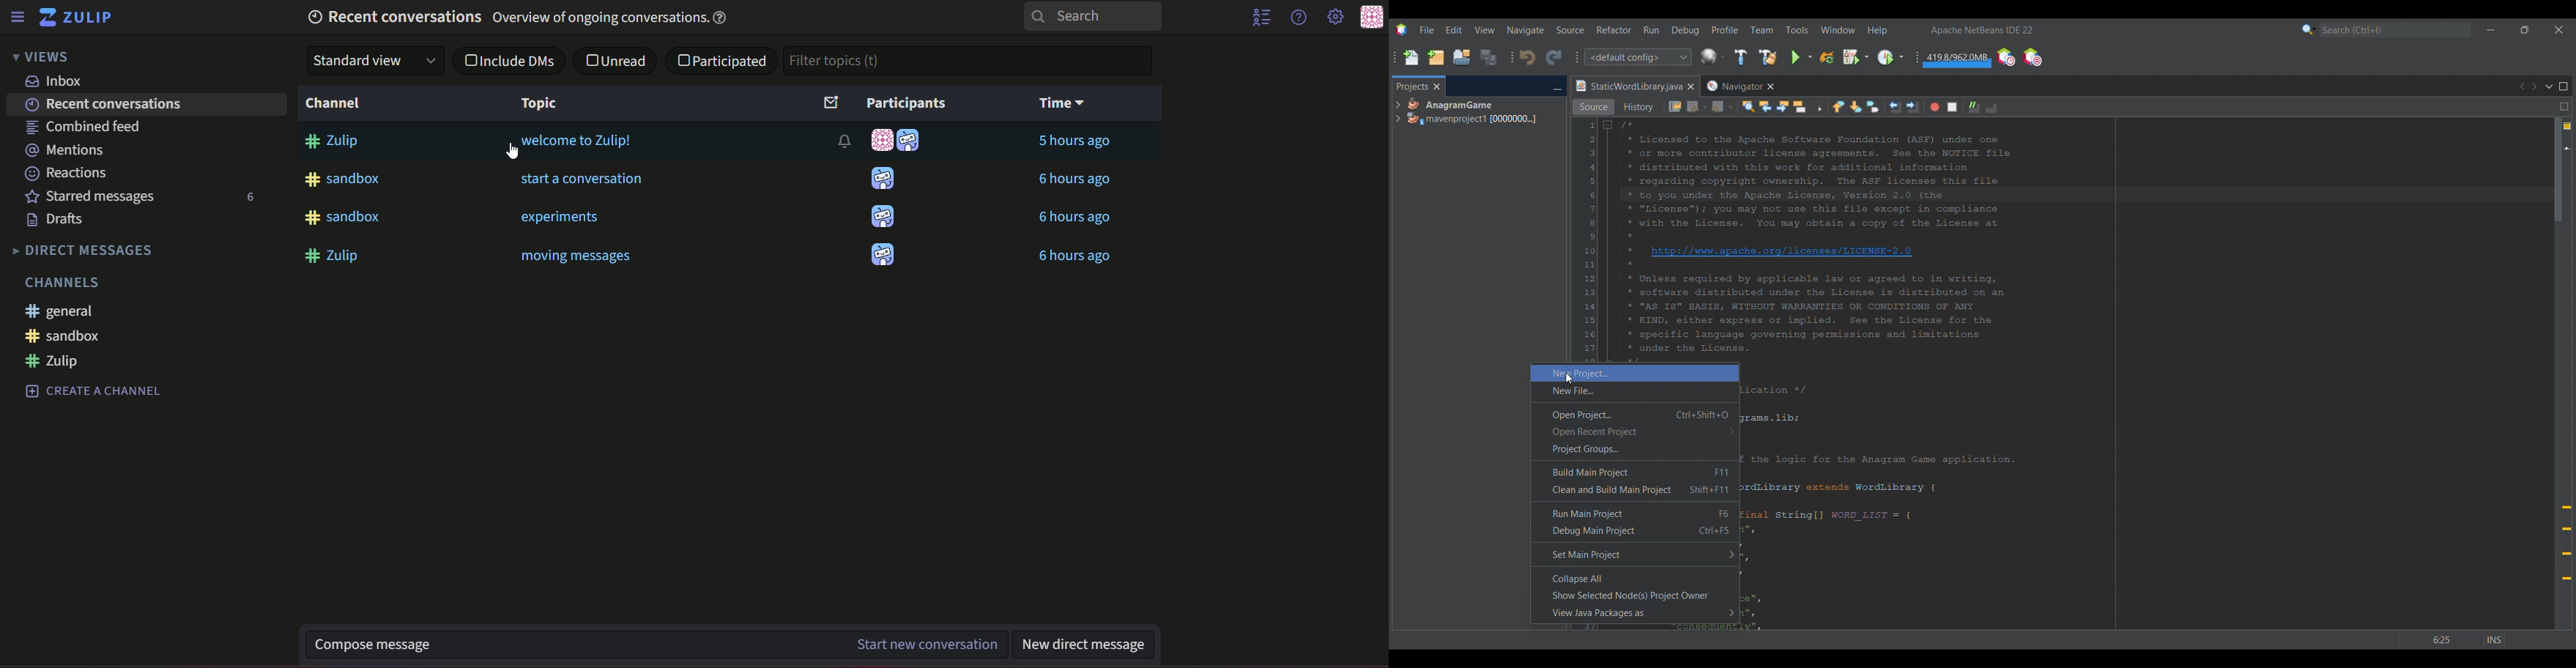  I want to click on Compose message start new conversation, so click(559, 644).